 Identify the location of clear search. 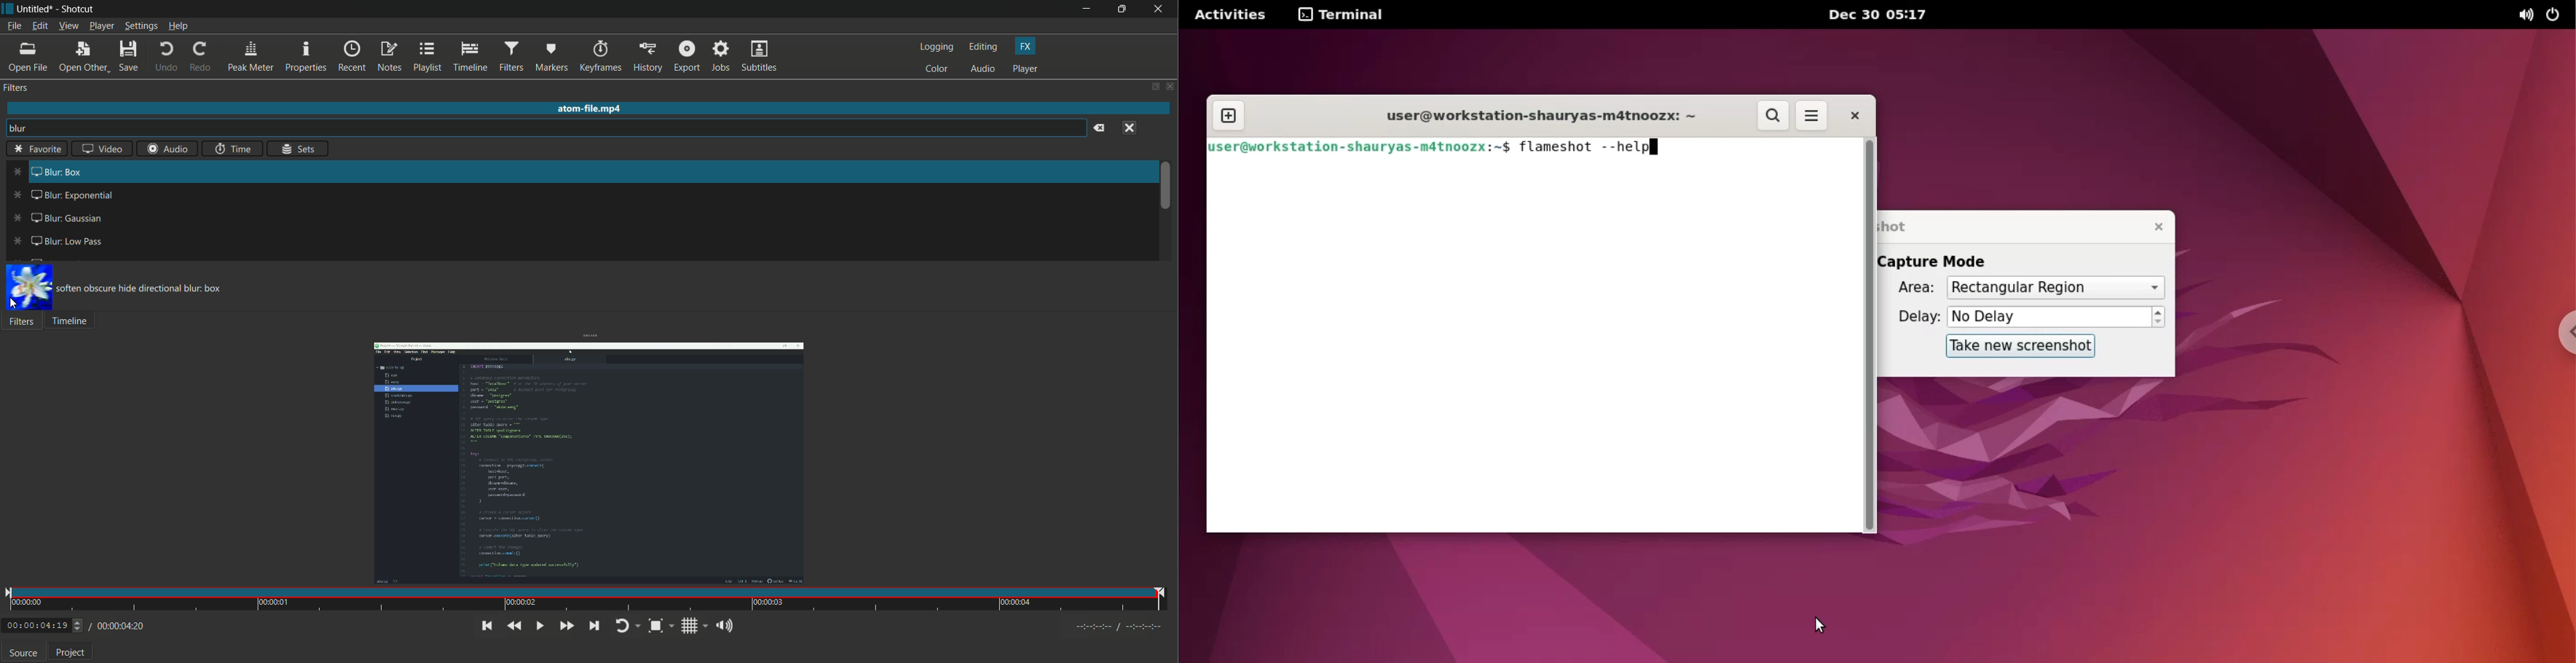
(1100, 128).